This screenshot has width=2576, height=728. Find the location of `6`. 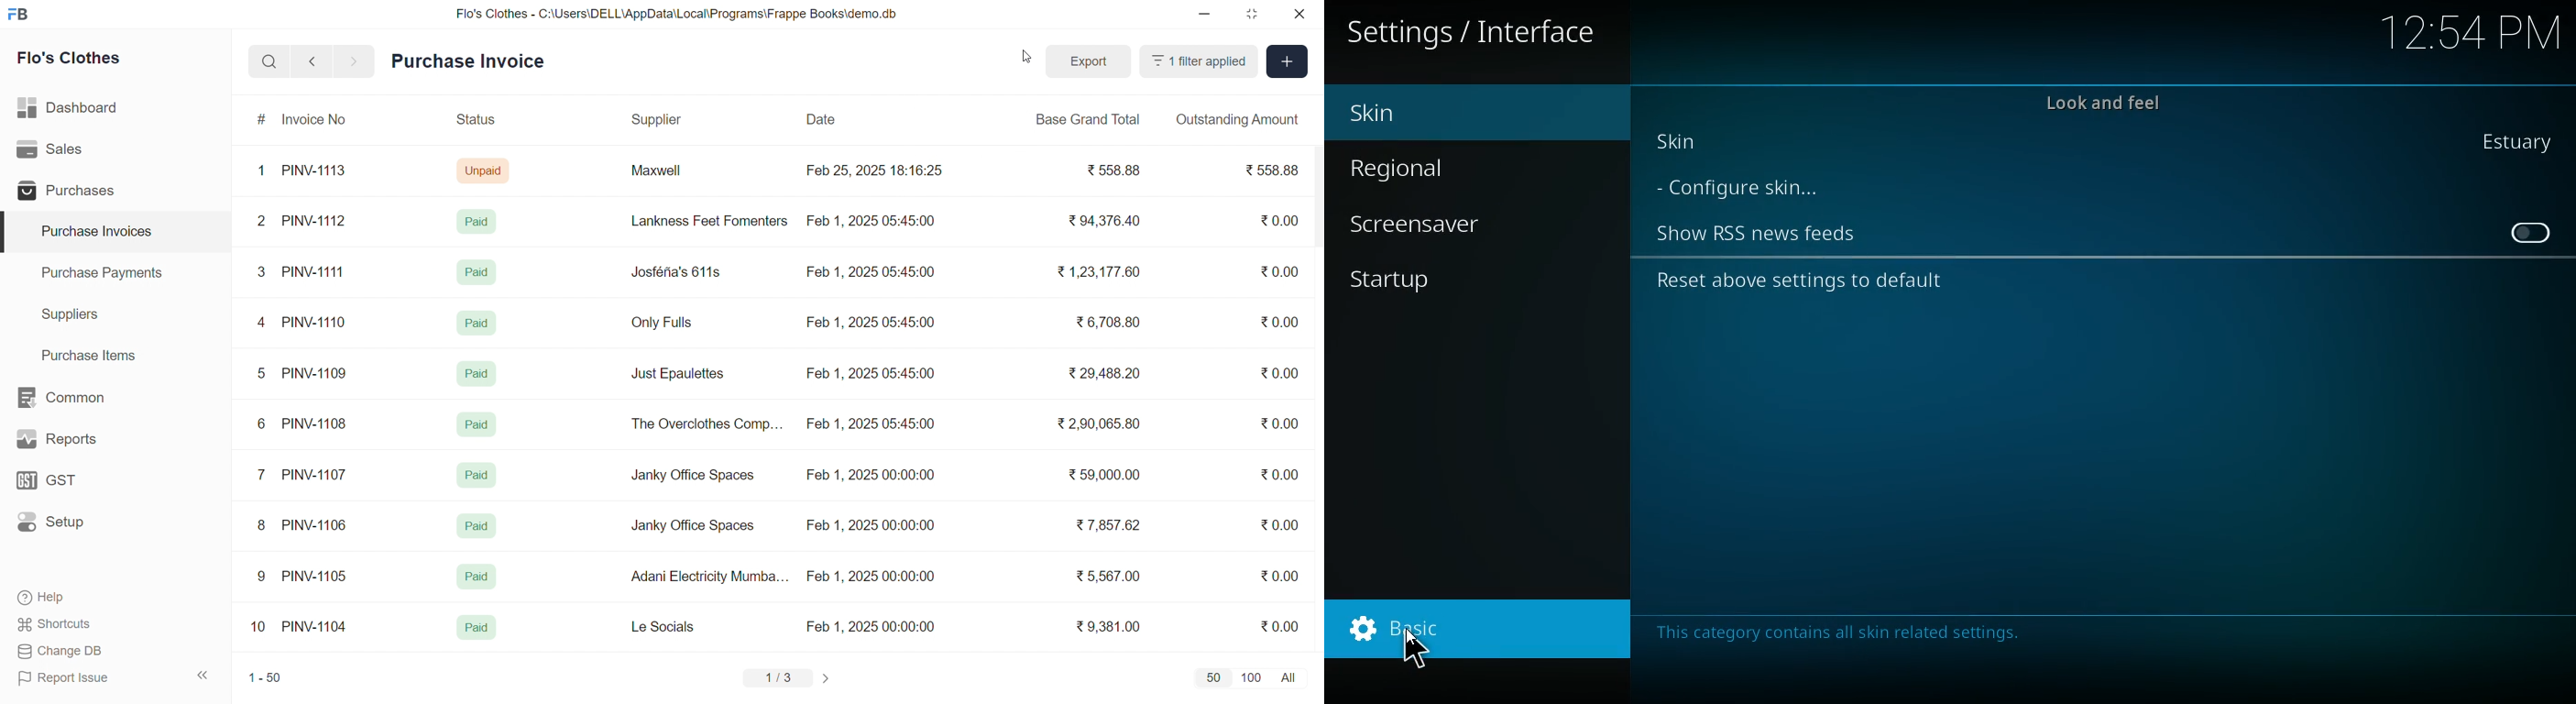

6 is located at coordinates (262, 423).